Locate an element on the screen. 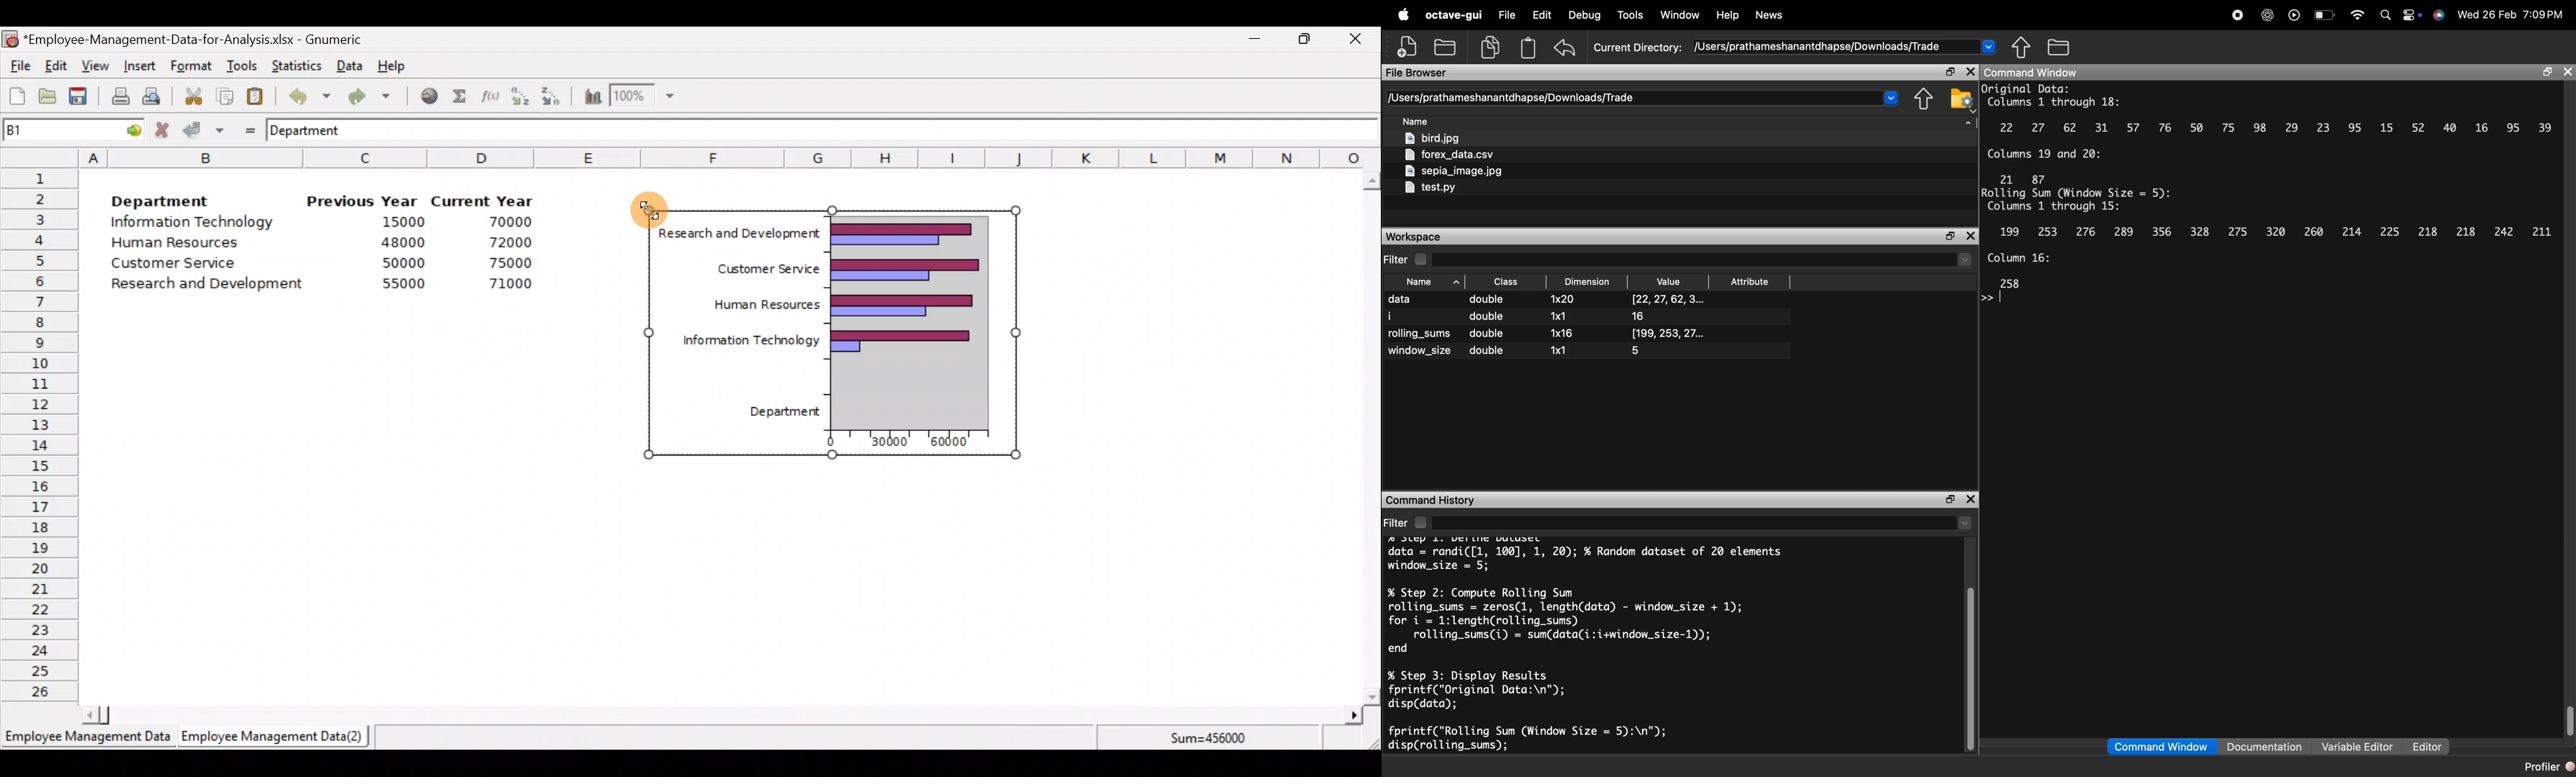  Print current file is located at coordinates (120, 96).